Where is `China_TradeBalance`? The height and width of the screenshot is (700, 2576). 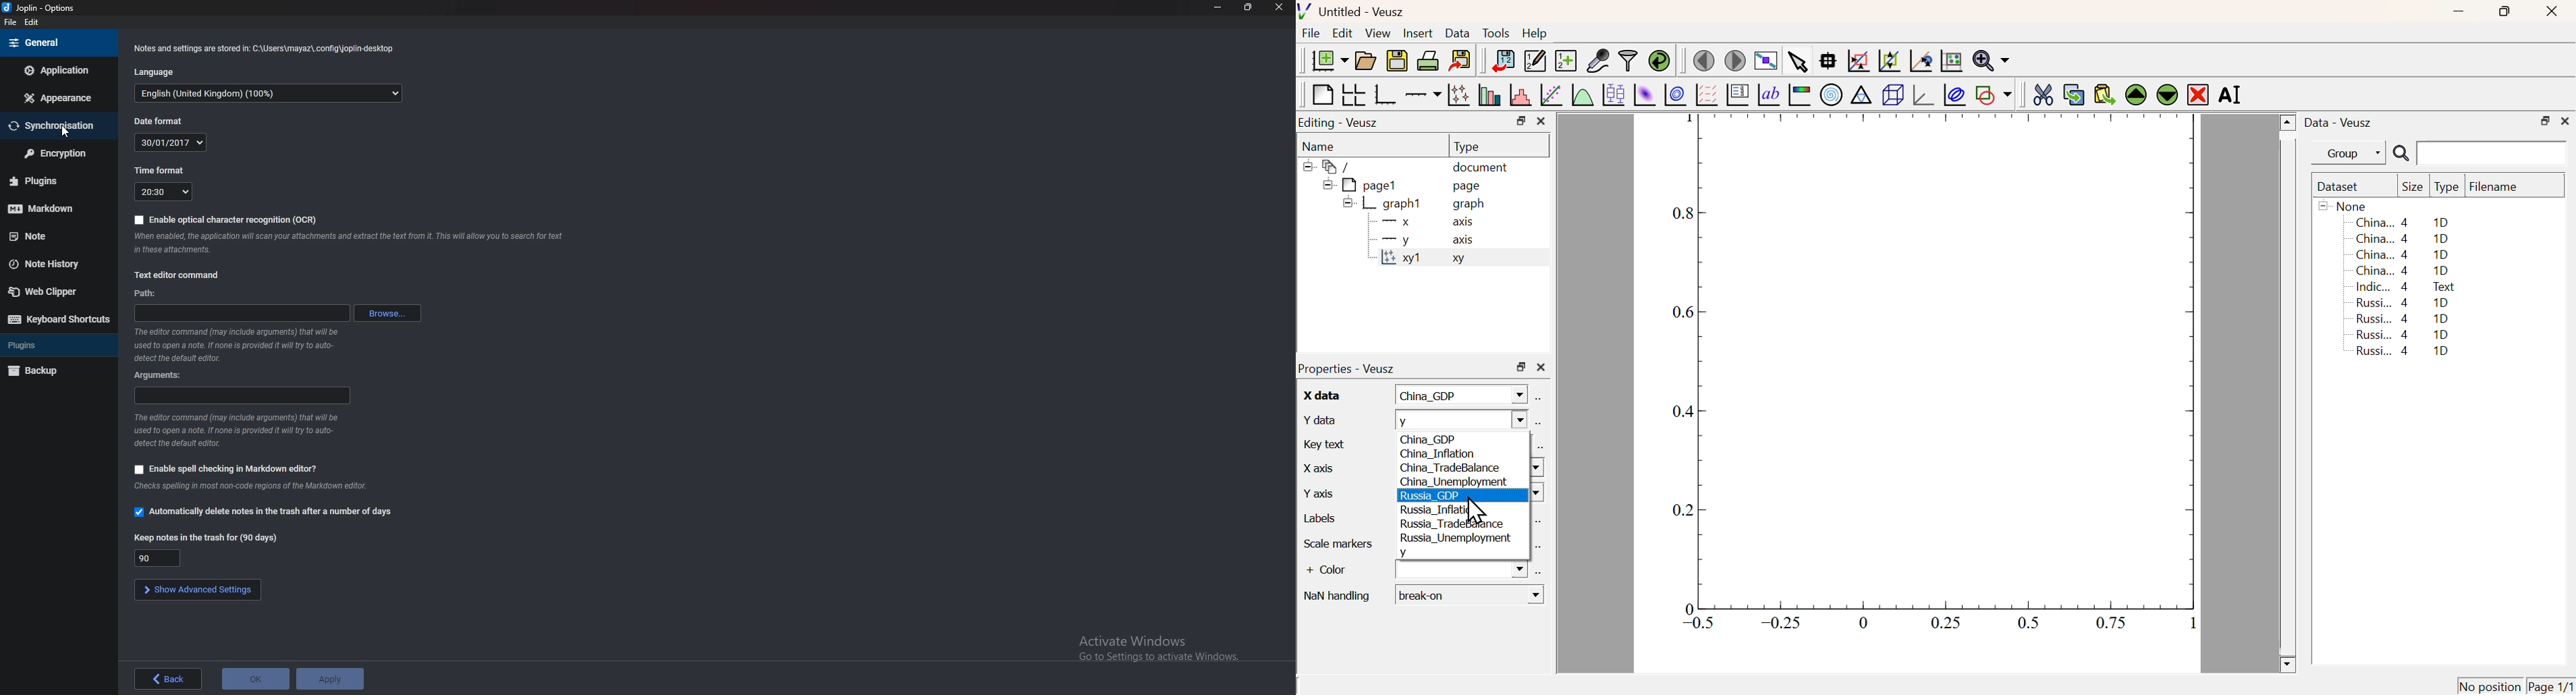 China_TradeBalance is located at coordinates (1449, 469).